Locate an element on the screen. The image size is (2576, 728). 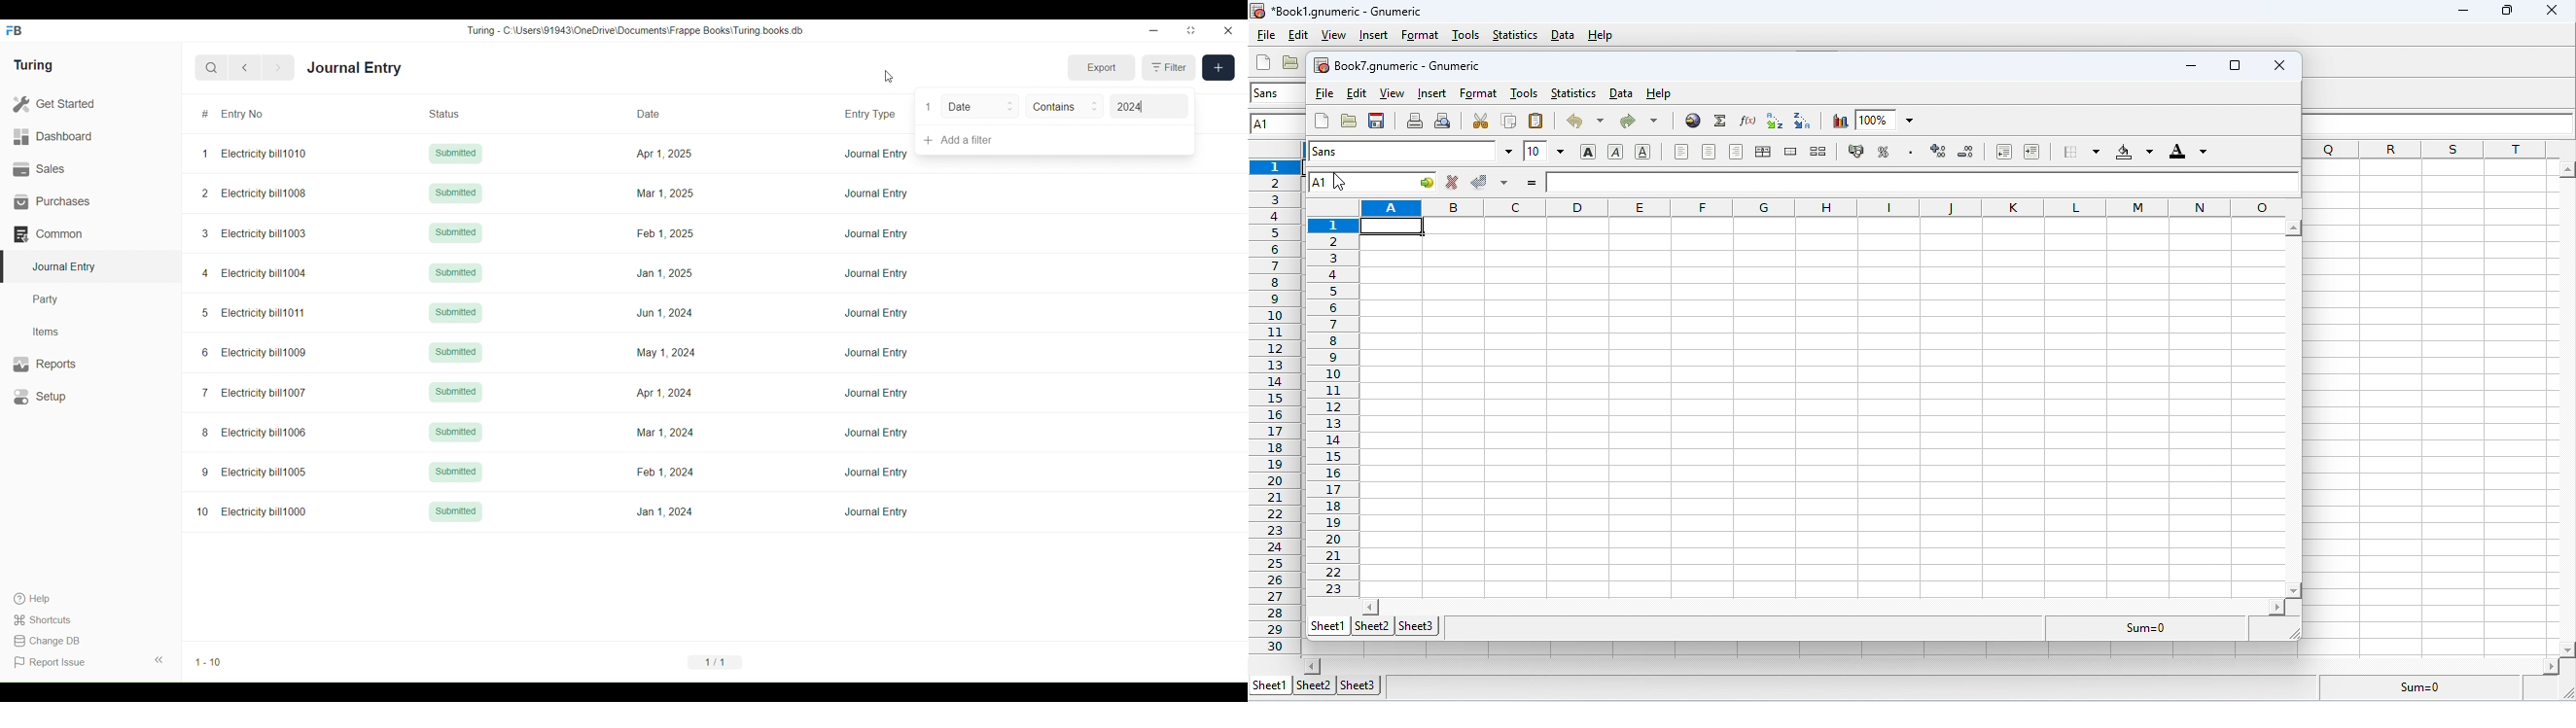
Journal Entry is located at coordinates (354, 67).